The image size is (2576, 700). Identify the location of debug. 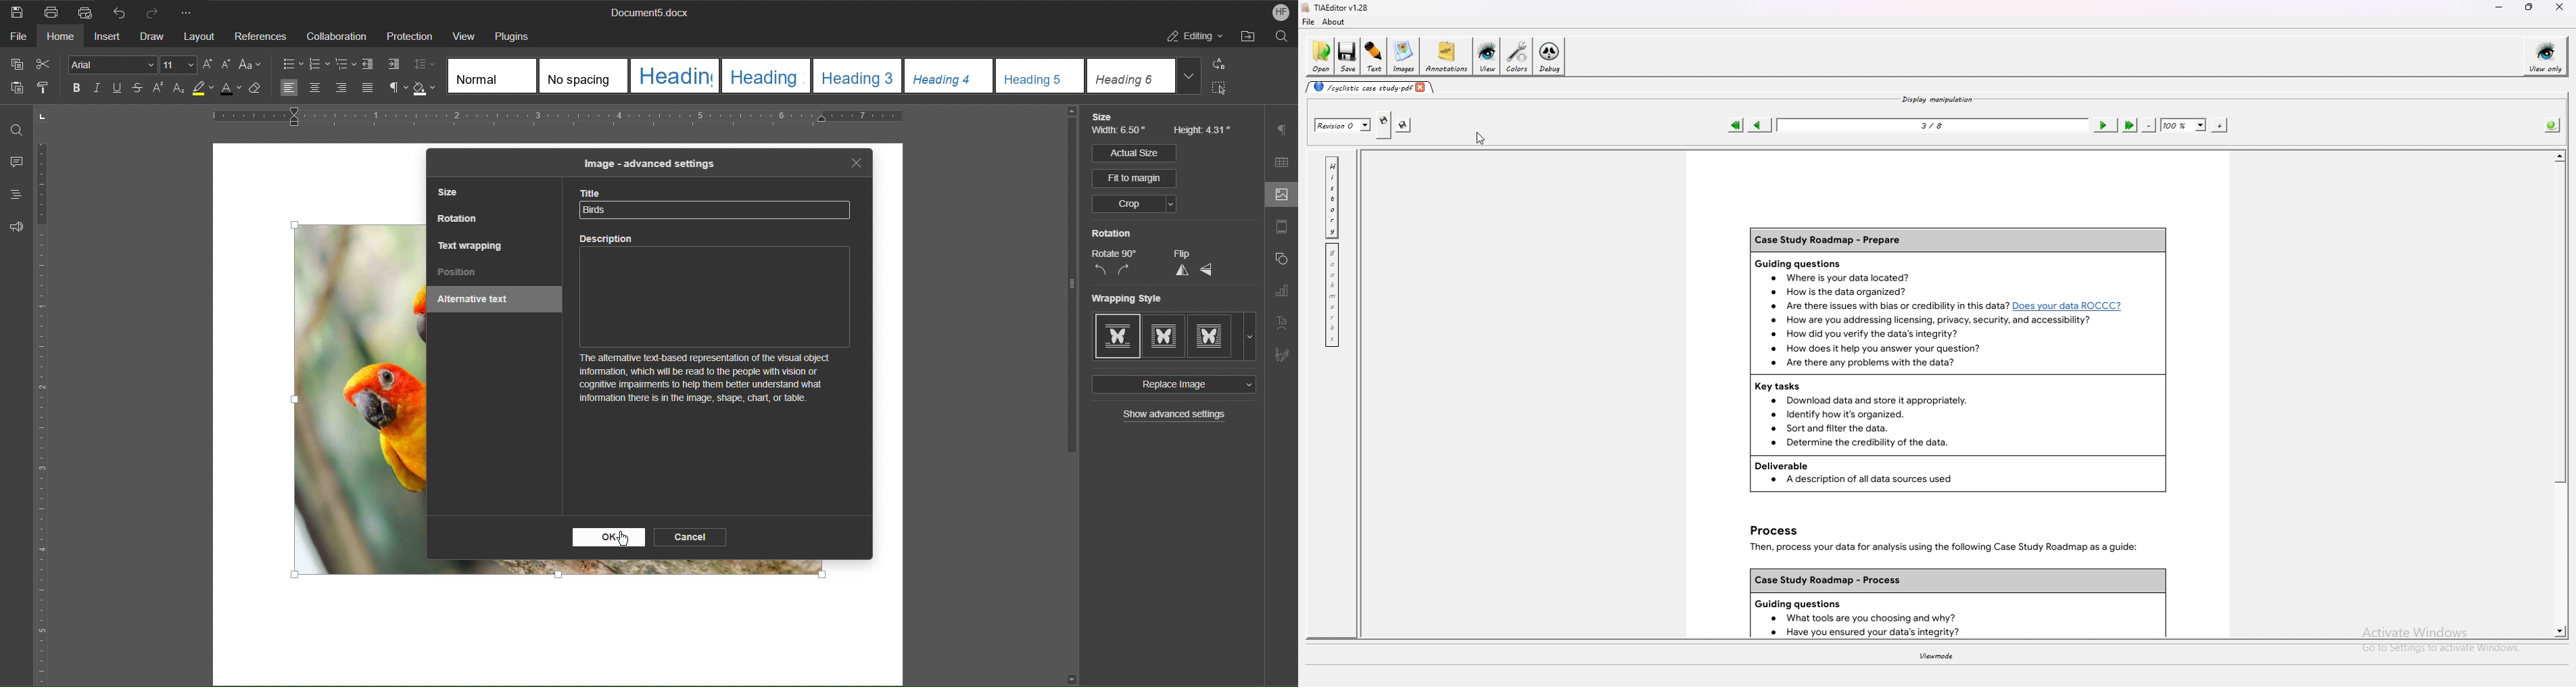
(1550, 57).